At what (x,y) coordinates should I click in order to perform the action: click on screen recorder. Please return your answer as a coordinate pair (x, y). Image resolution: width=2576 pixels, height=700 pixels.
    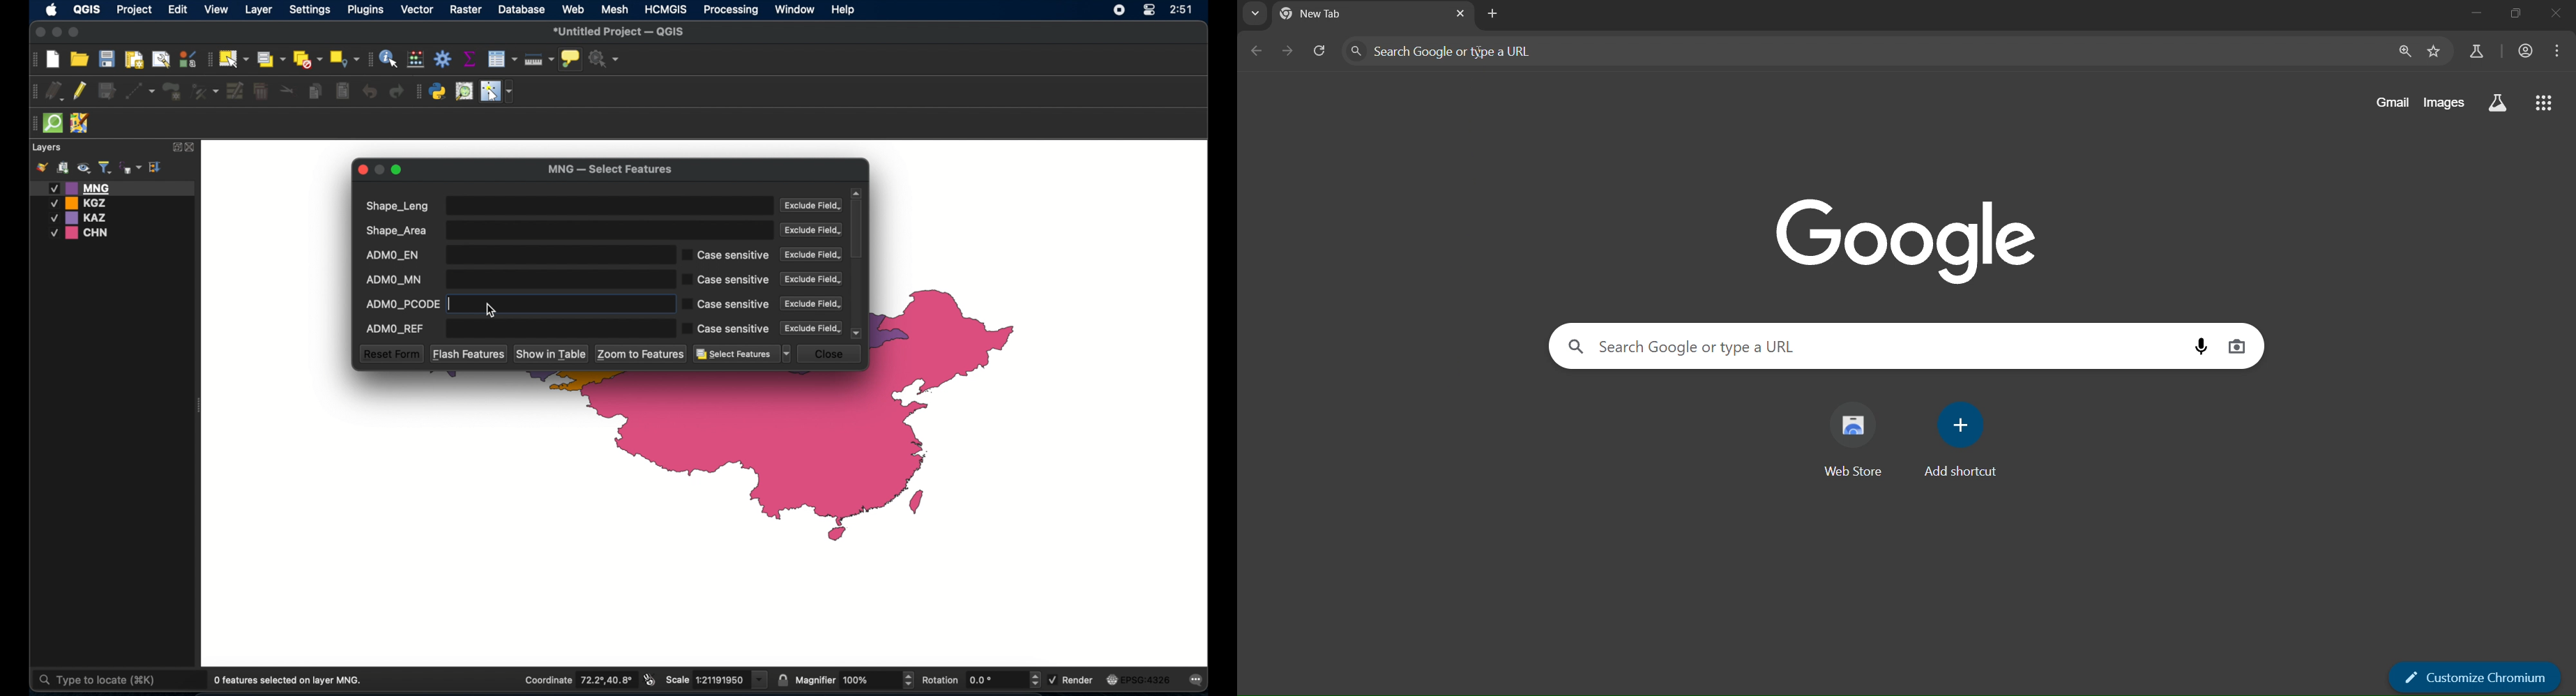
    Looking at the image, I should click on (1119, 9).